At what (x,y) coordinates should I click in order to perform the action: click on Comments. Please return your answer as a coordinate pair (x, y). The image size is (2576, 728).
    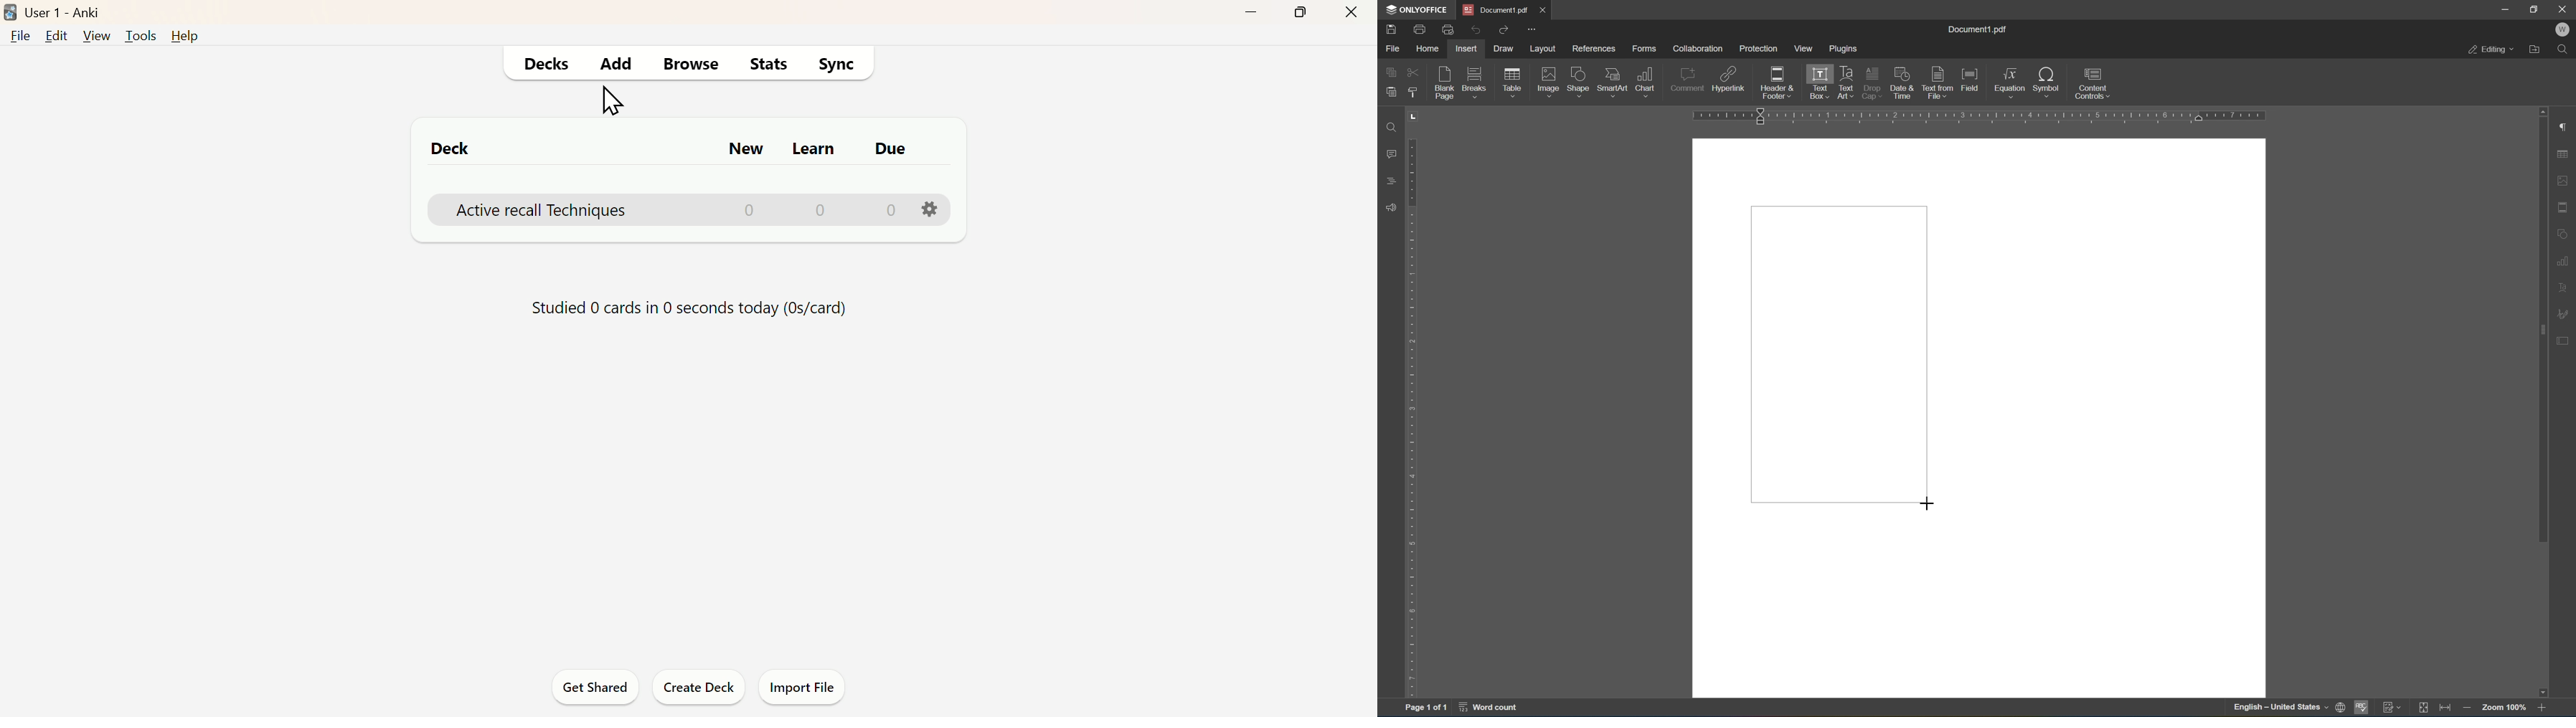
    Looking at the image, I should click on (1393, 154).